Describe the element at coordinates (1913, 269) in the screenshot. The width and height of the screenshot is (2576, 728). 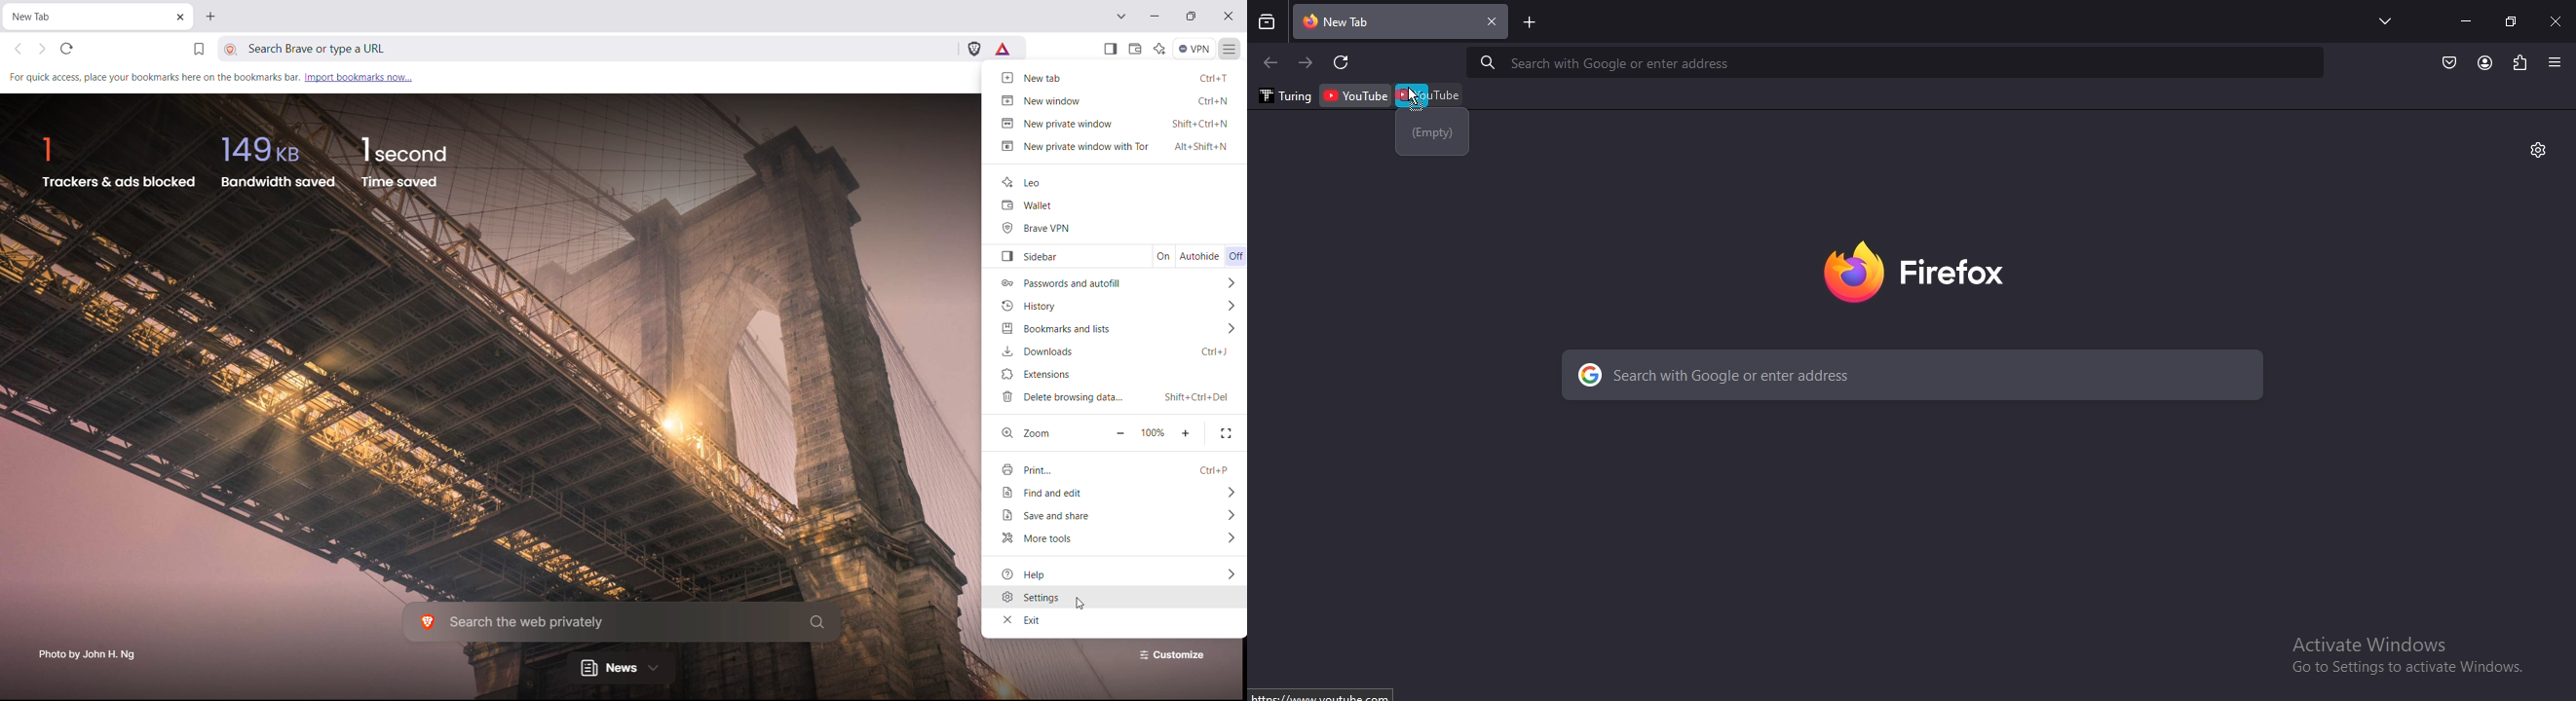
I see `firebox` at that location.